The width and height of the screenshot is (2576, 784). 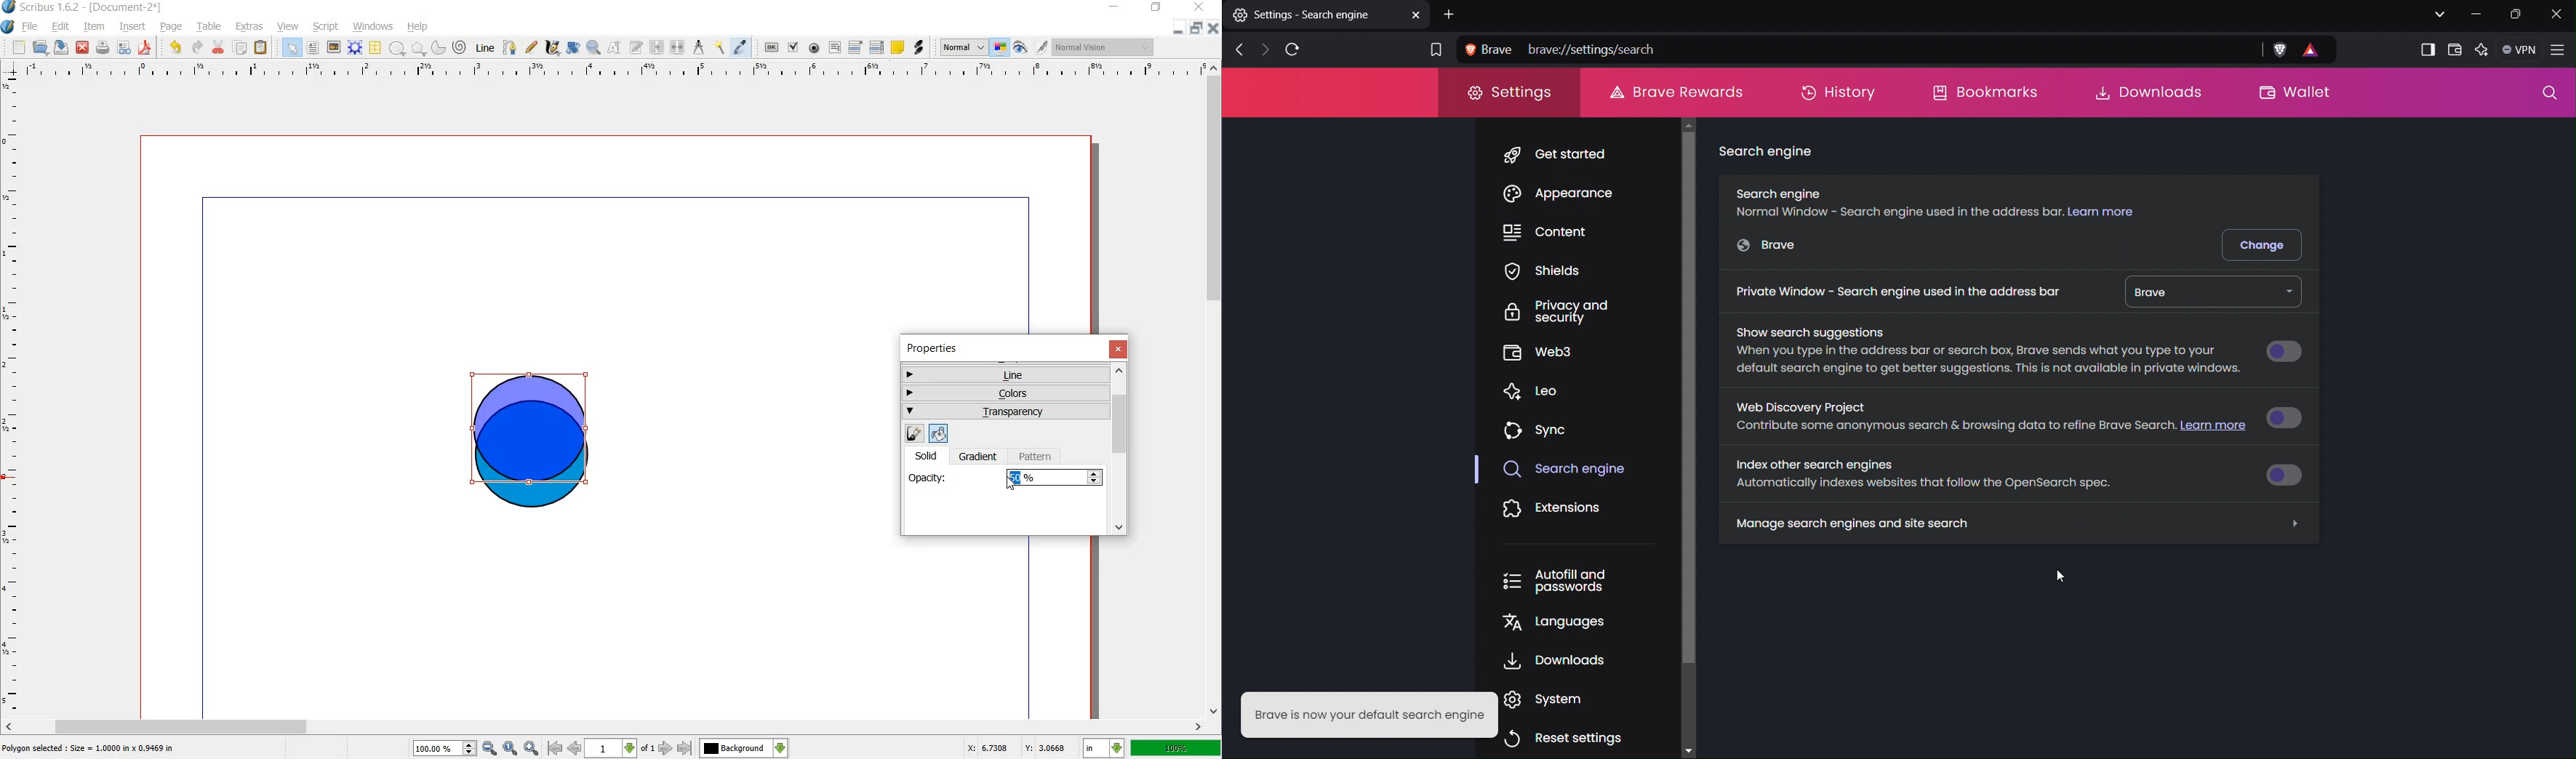 What do you see at coordinates (249, 27) in the screenshot?
I see `extras` at bounding box center [249, 27].